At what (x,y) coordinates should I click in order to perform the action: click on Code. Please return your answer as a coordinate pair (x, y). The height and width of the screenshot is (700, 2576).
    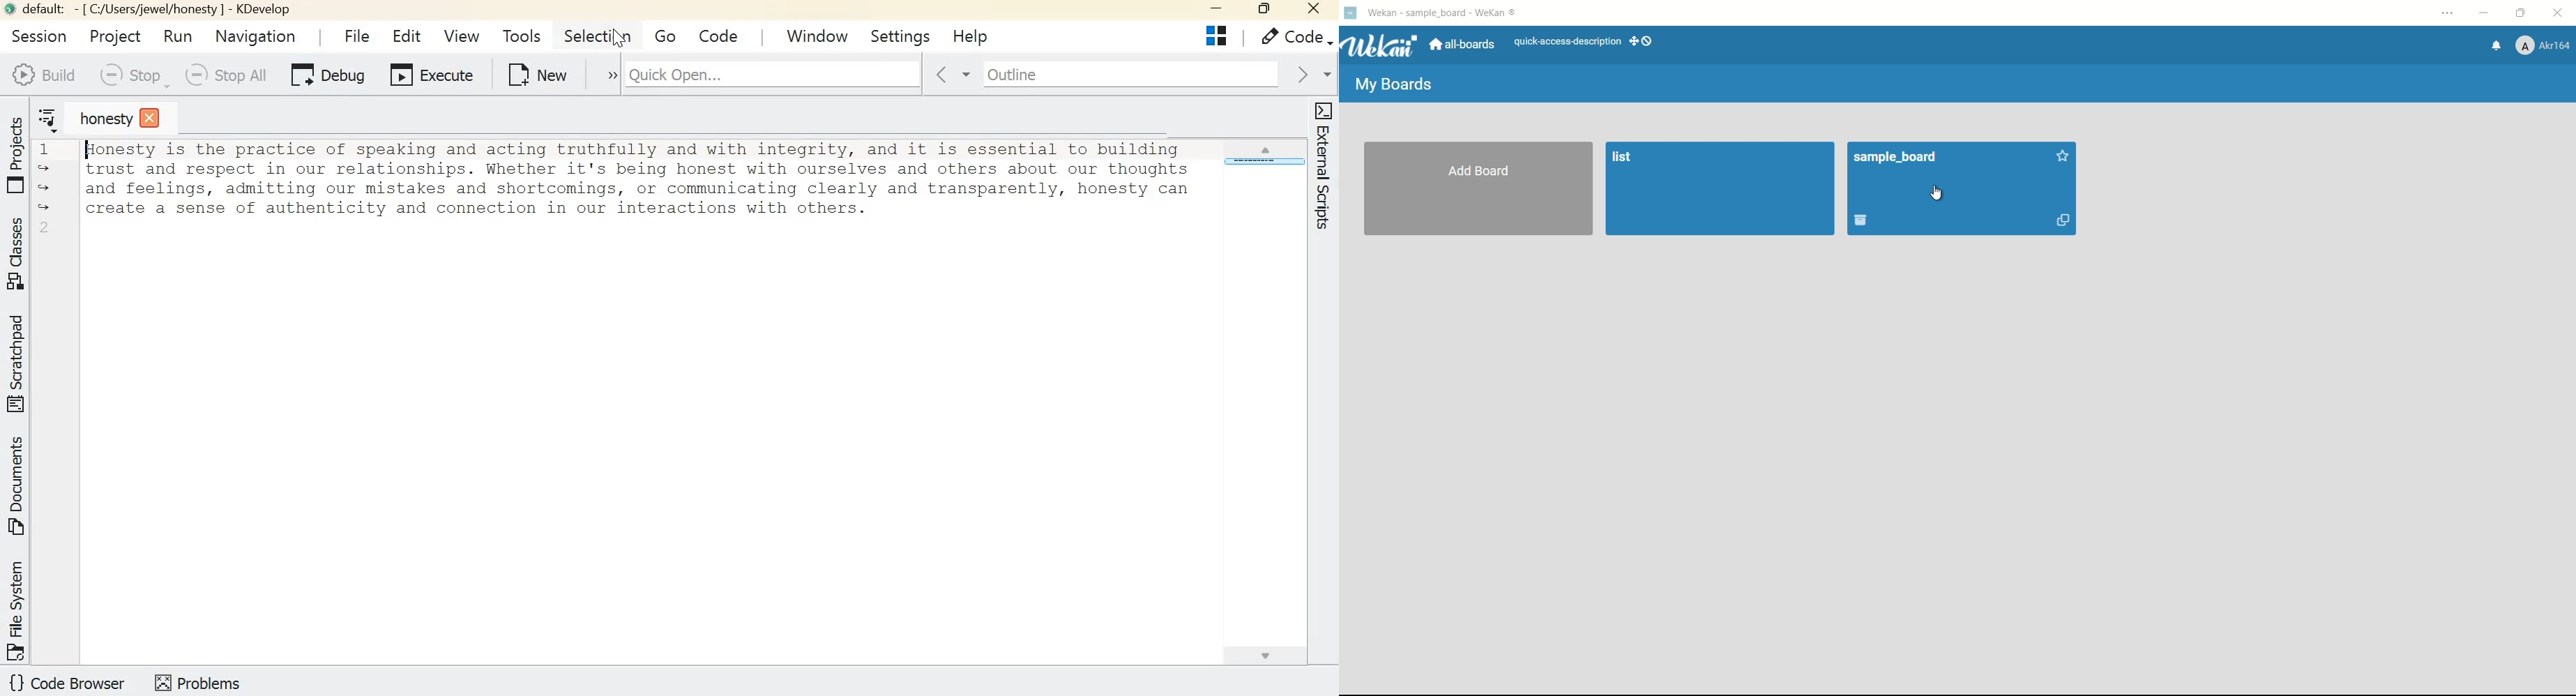
    Looking at the image, I should click on (722, 35).